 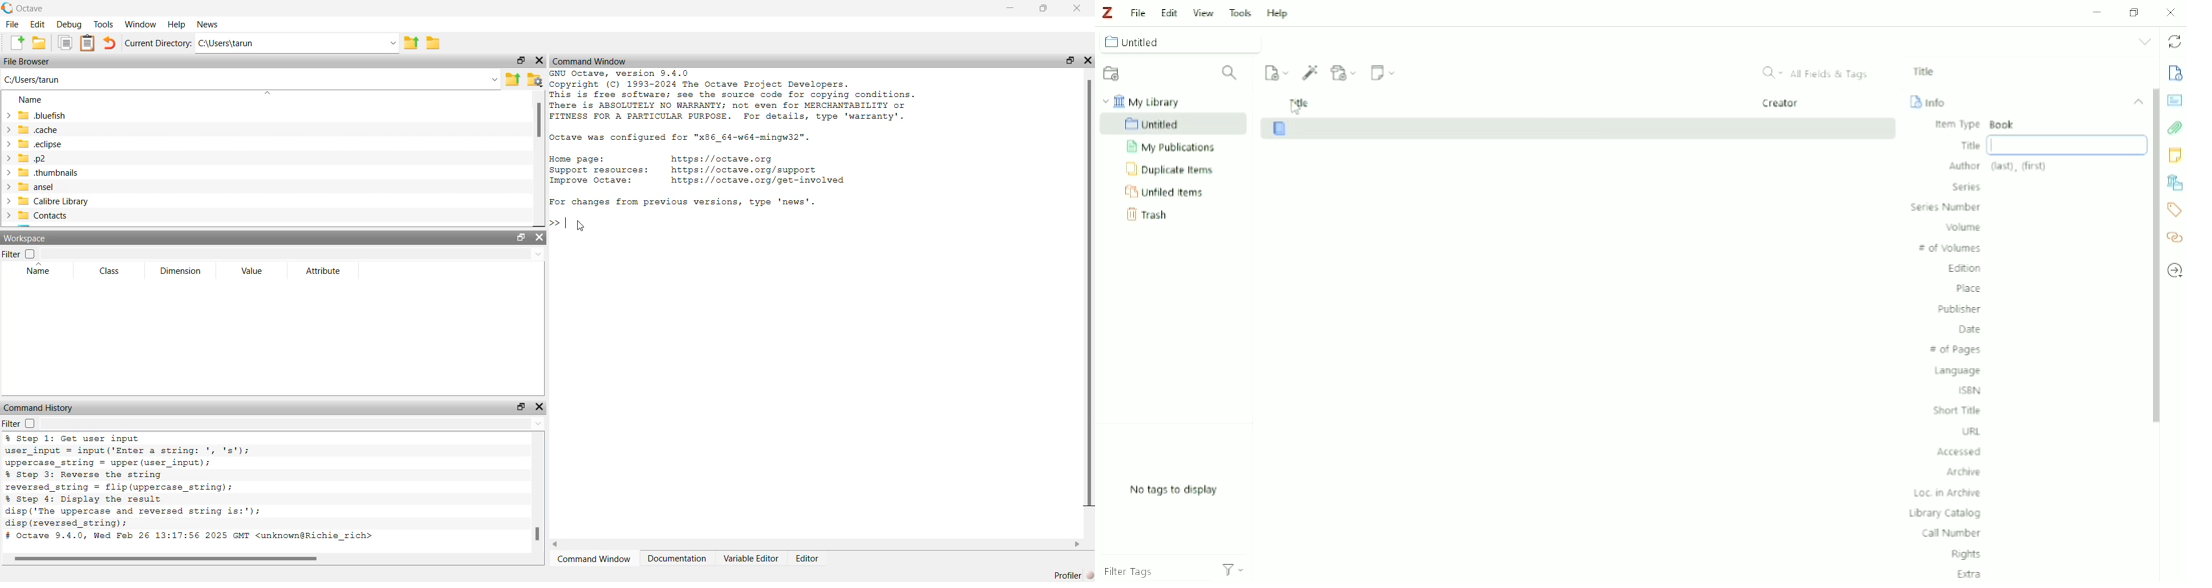 What do you see at coordinates (1997, 166) in the screenshot?
I see `Author` at bounding box center [1997, 166].